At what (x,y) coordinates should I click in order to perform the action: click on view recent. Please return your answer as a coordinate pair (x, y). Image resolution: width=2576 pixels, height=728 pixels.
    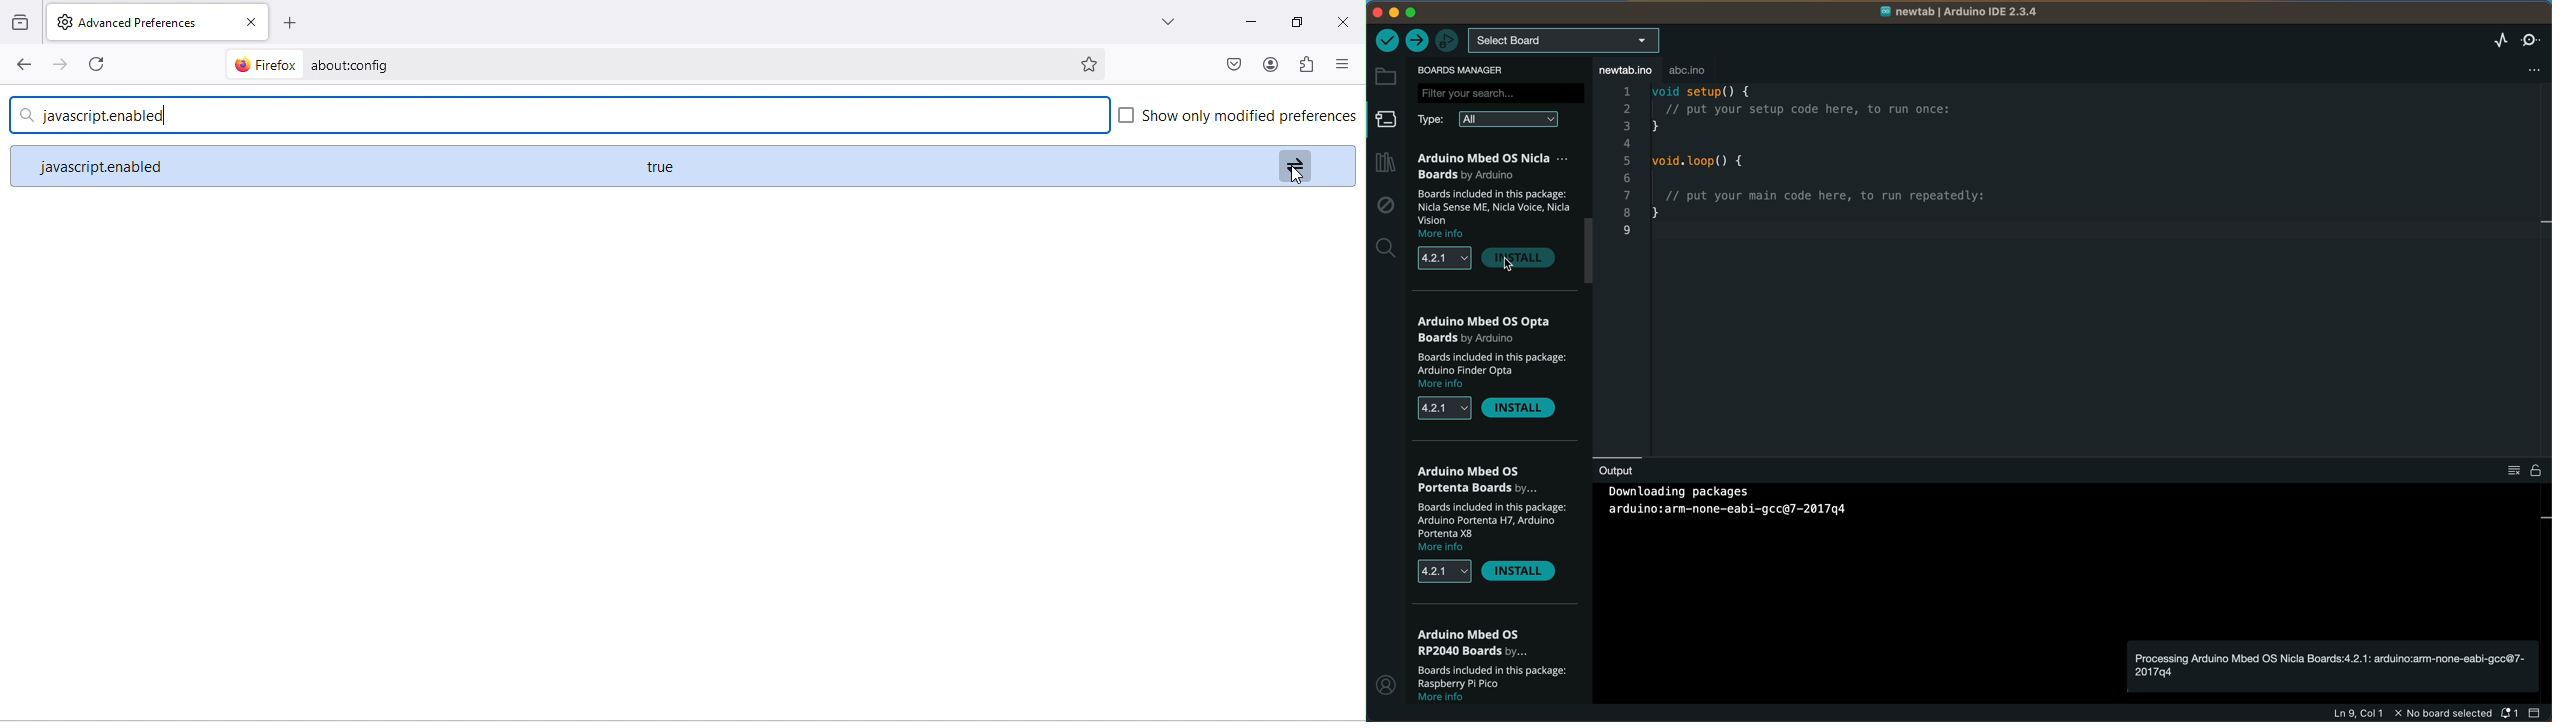
    Looking at the image, I should click on (18, 23).